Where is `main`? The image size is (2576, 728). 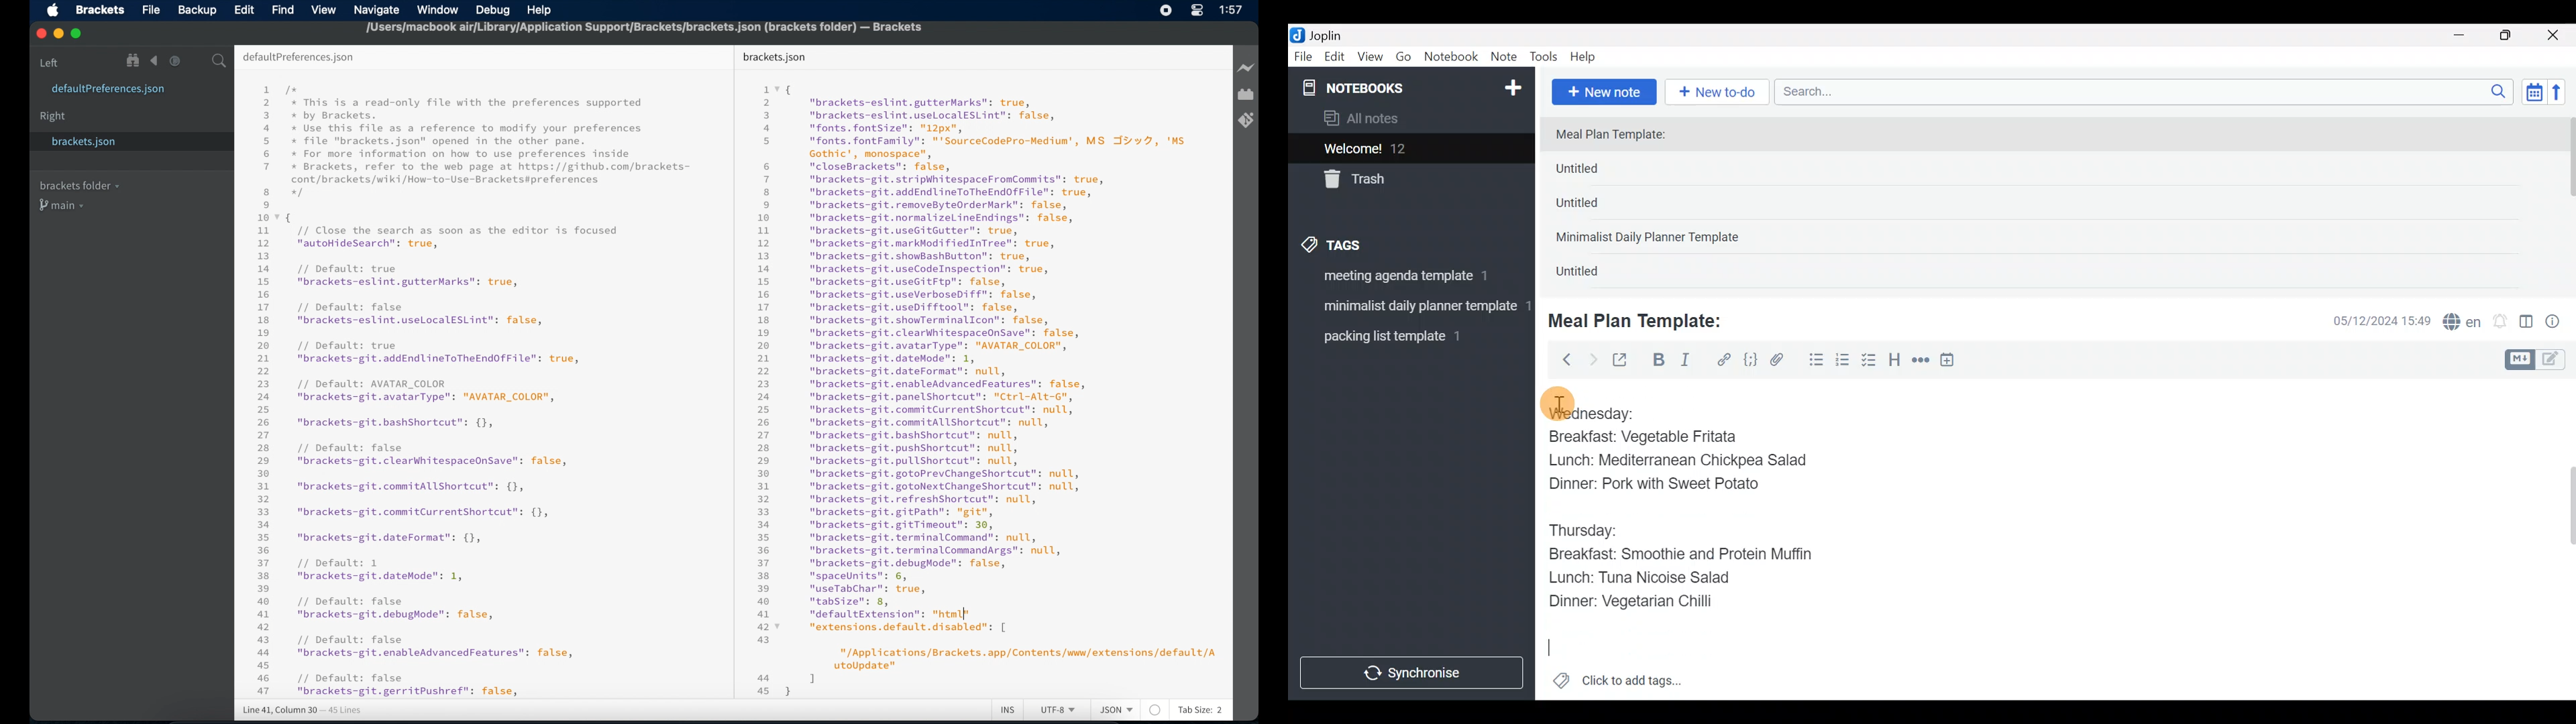
main is located at coordinates (64, 206).